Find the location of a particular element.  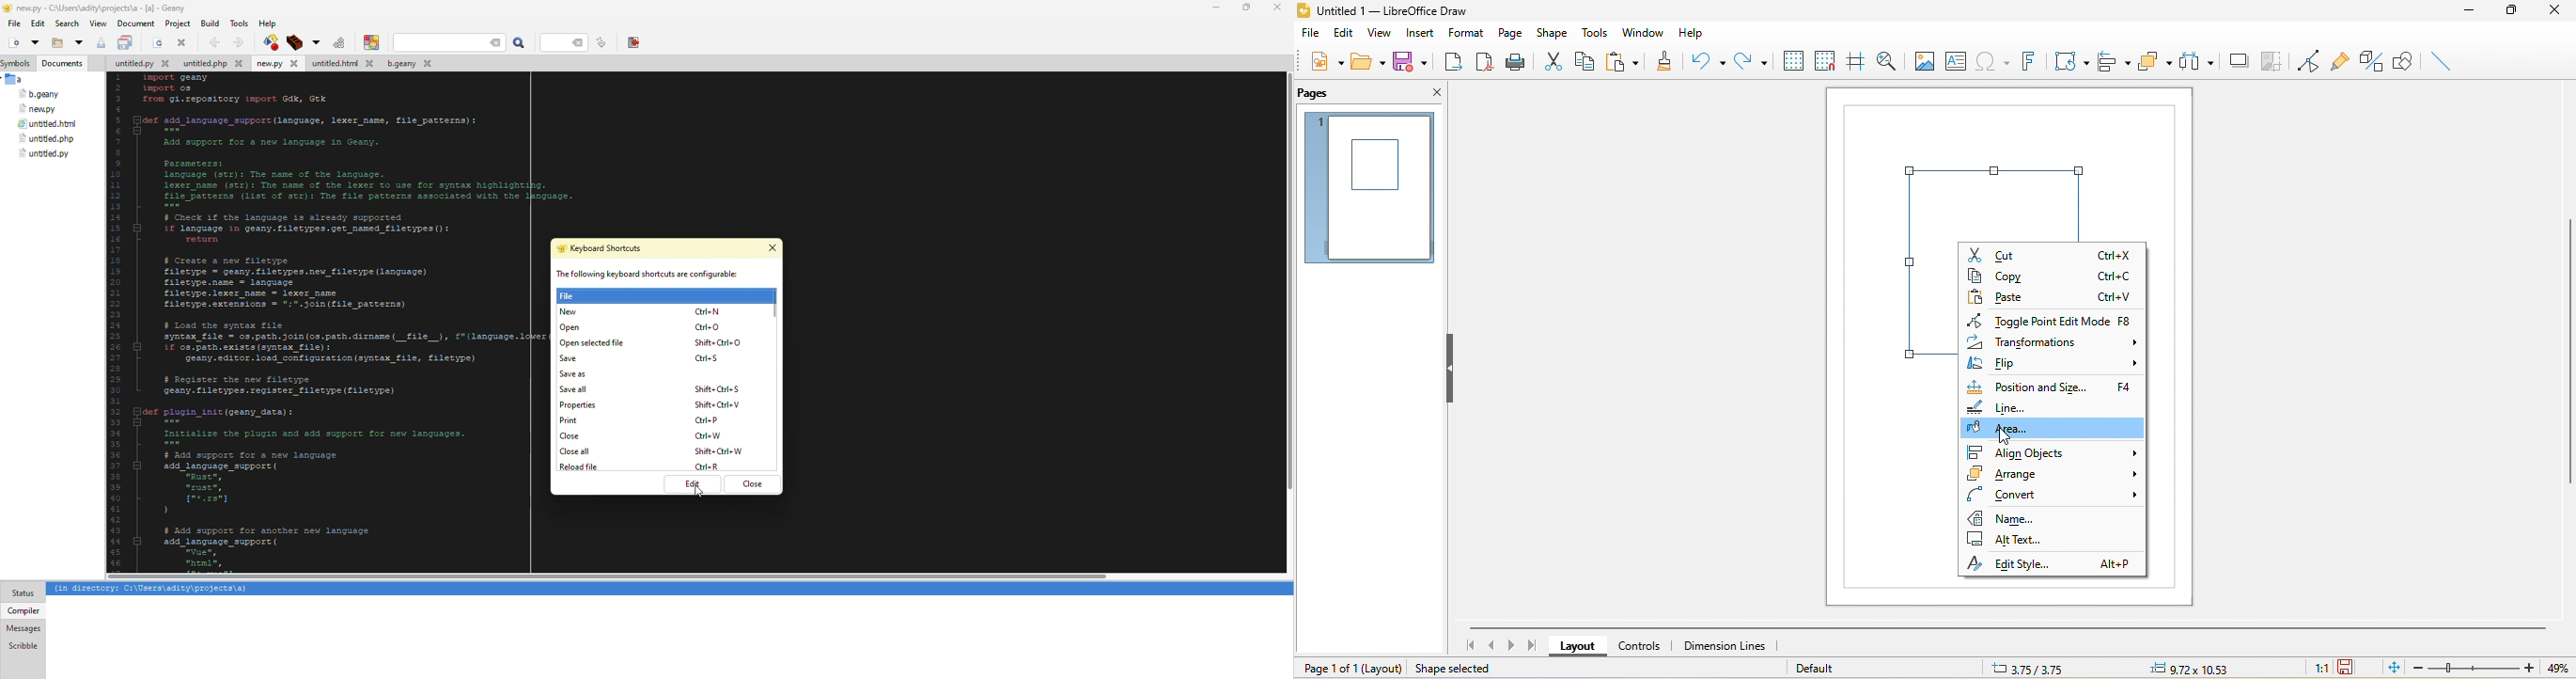

special character is located at coordinates (1995, 62).